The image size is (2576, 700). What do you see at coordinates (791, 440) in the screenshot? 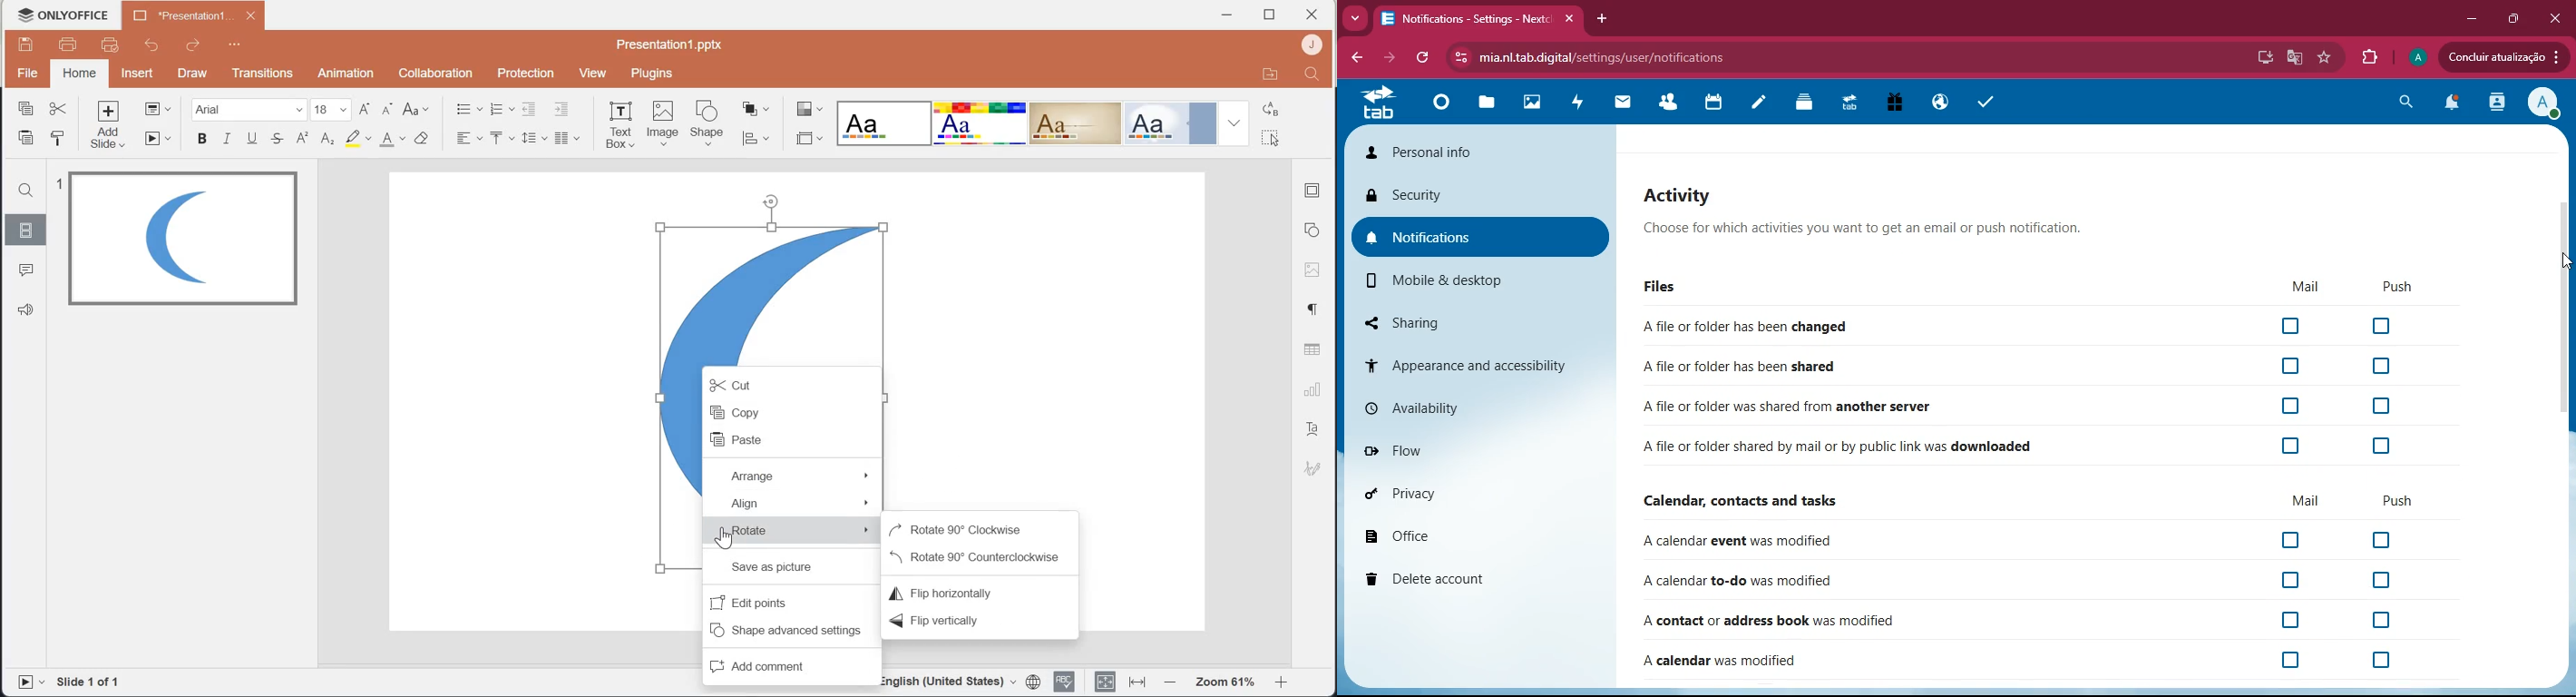
I see `Paste` at bounding box center [791, 440].